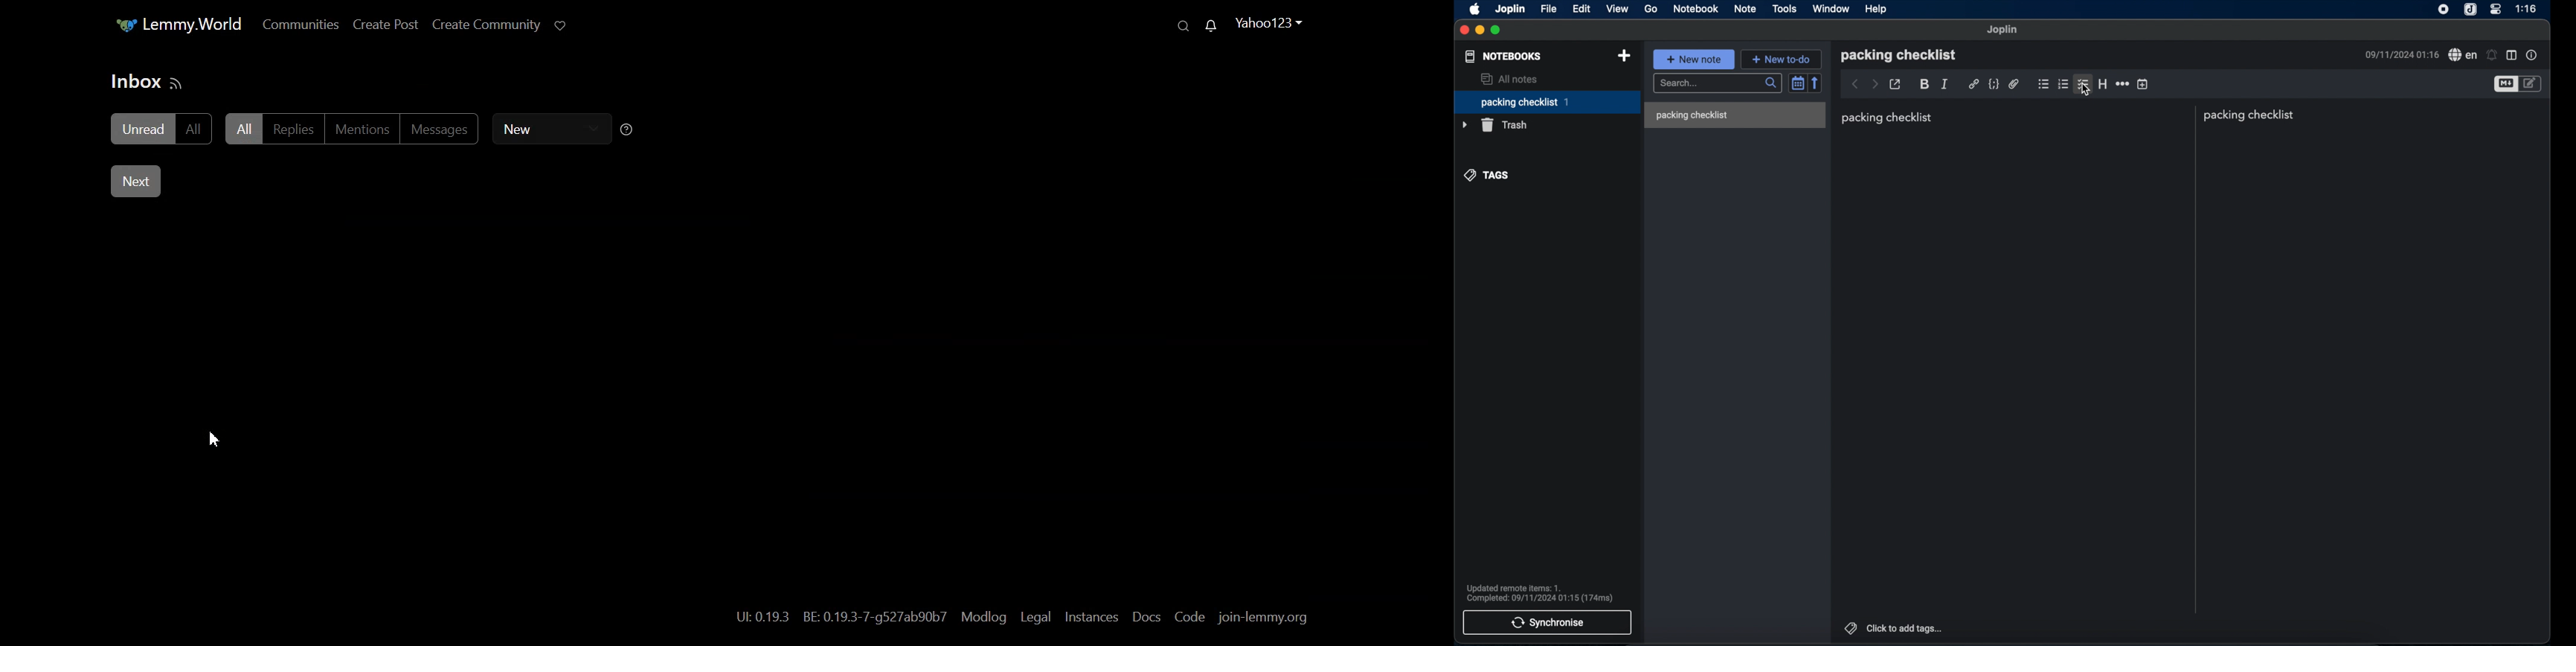 This screenshot has height=672, width=2576. Describe the element at coordinates (1092, 618) in the screenshot. I see `Instances` at that location.